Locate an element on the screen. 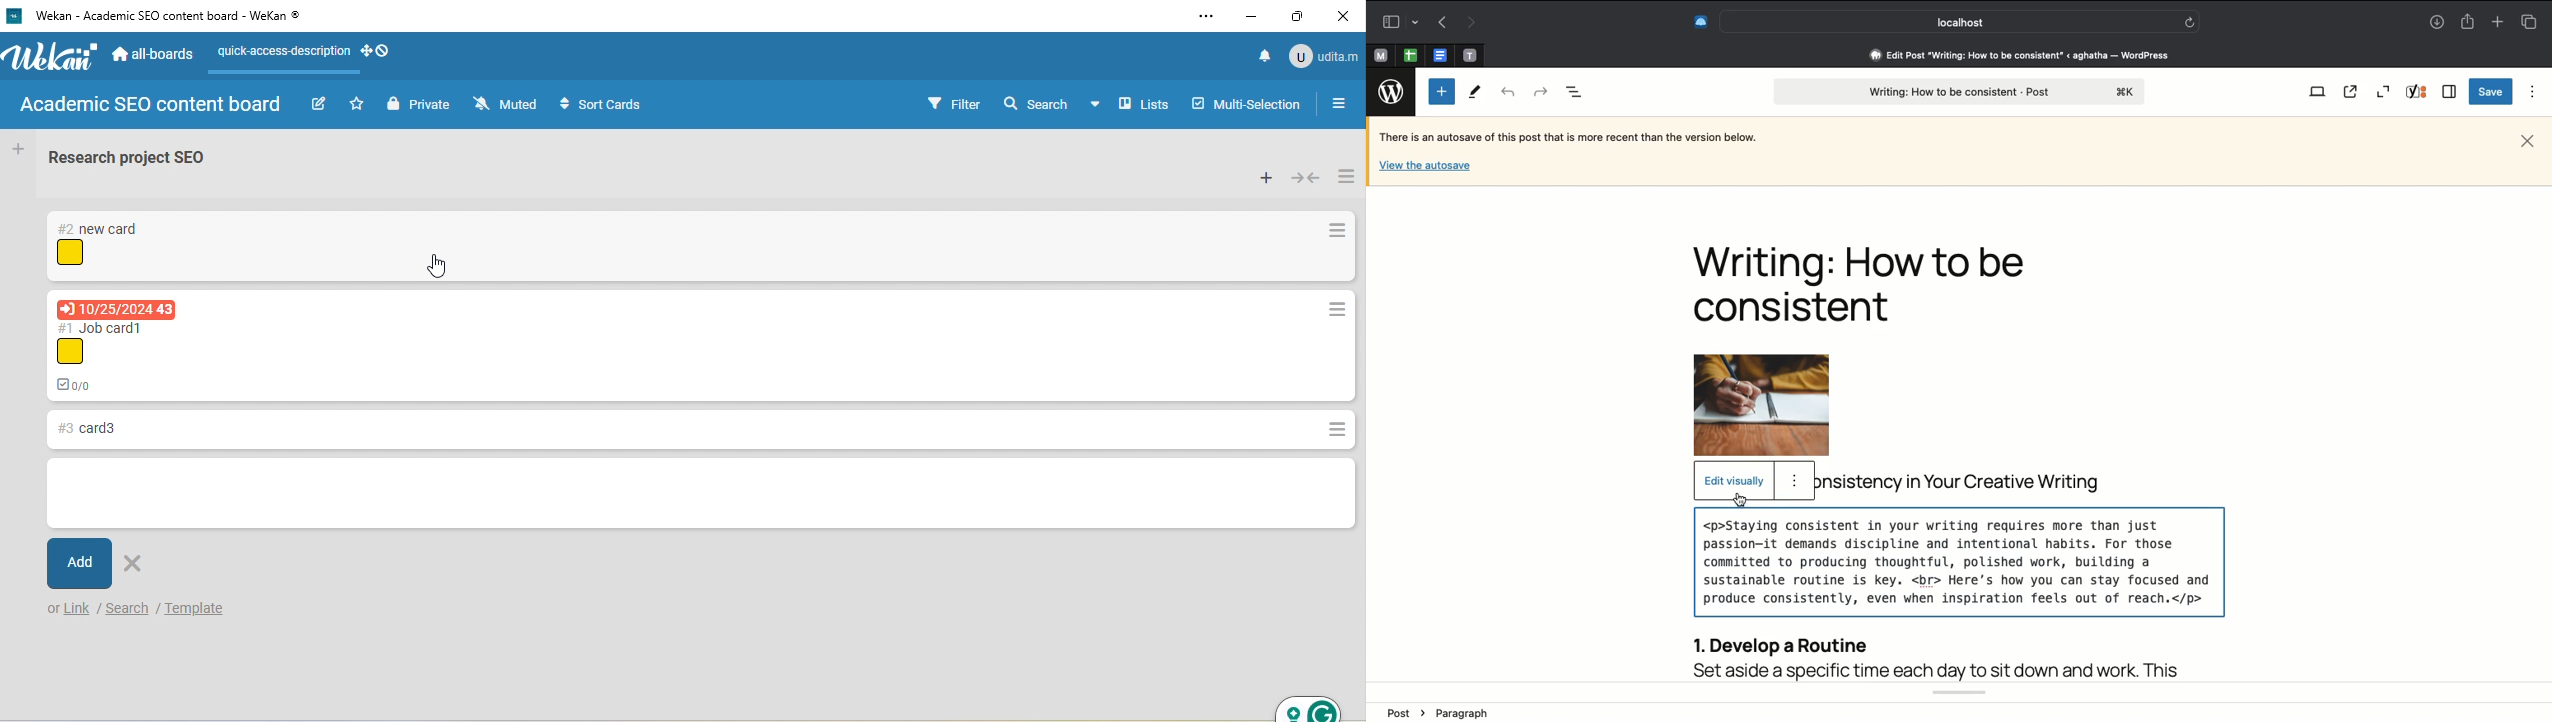 The height and width of the screenshot is (728, 2576). Image is located at coordinates (1781, 405).